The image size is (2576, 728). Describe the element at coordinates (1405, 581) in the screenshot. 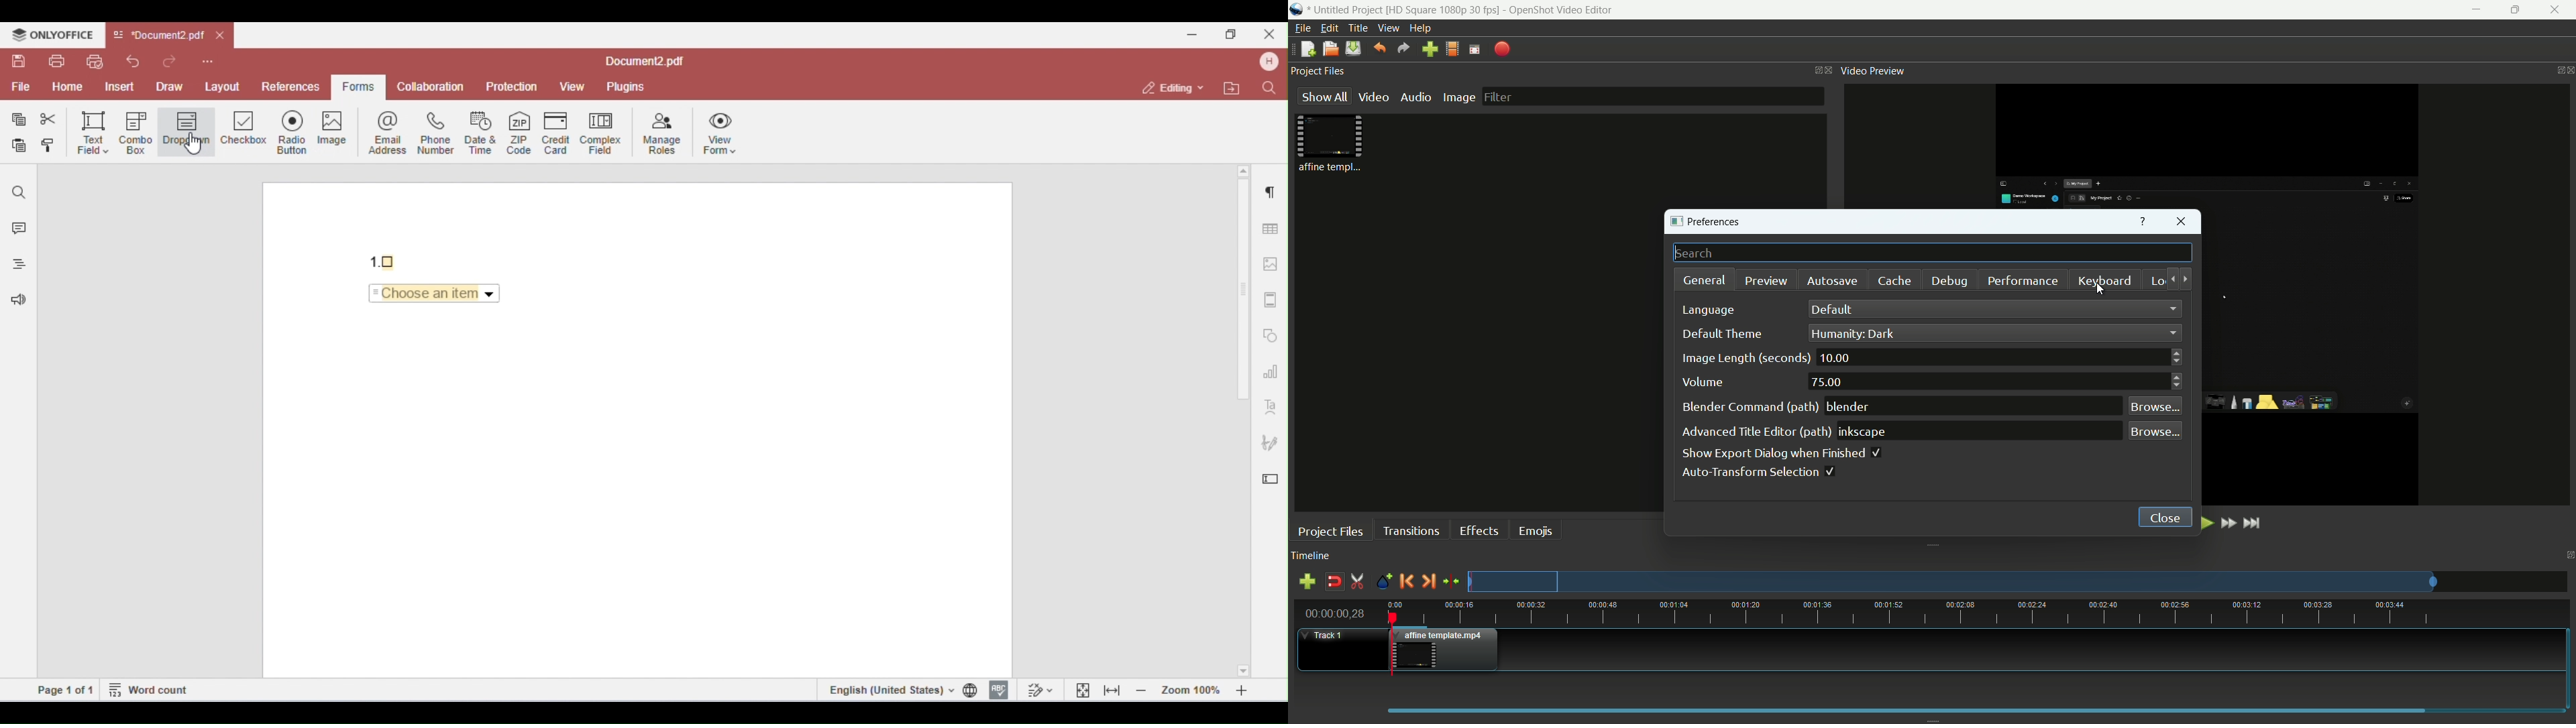

I see `previous marker` at that location.